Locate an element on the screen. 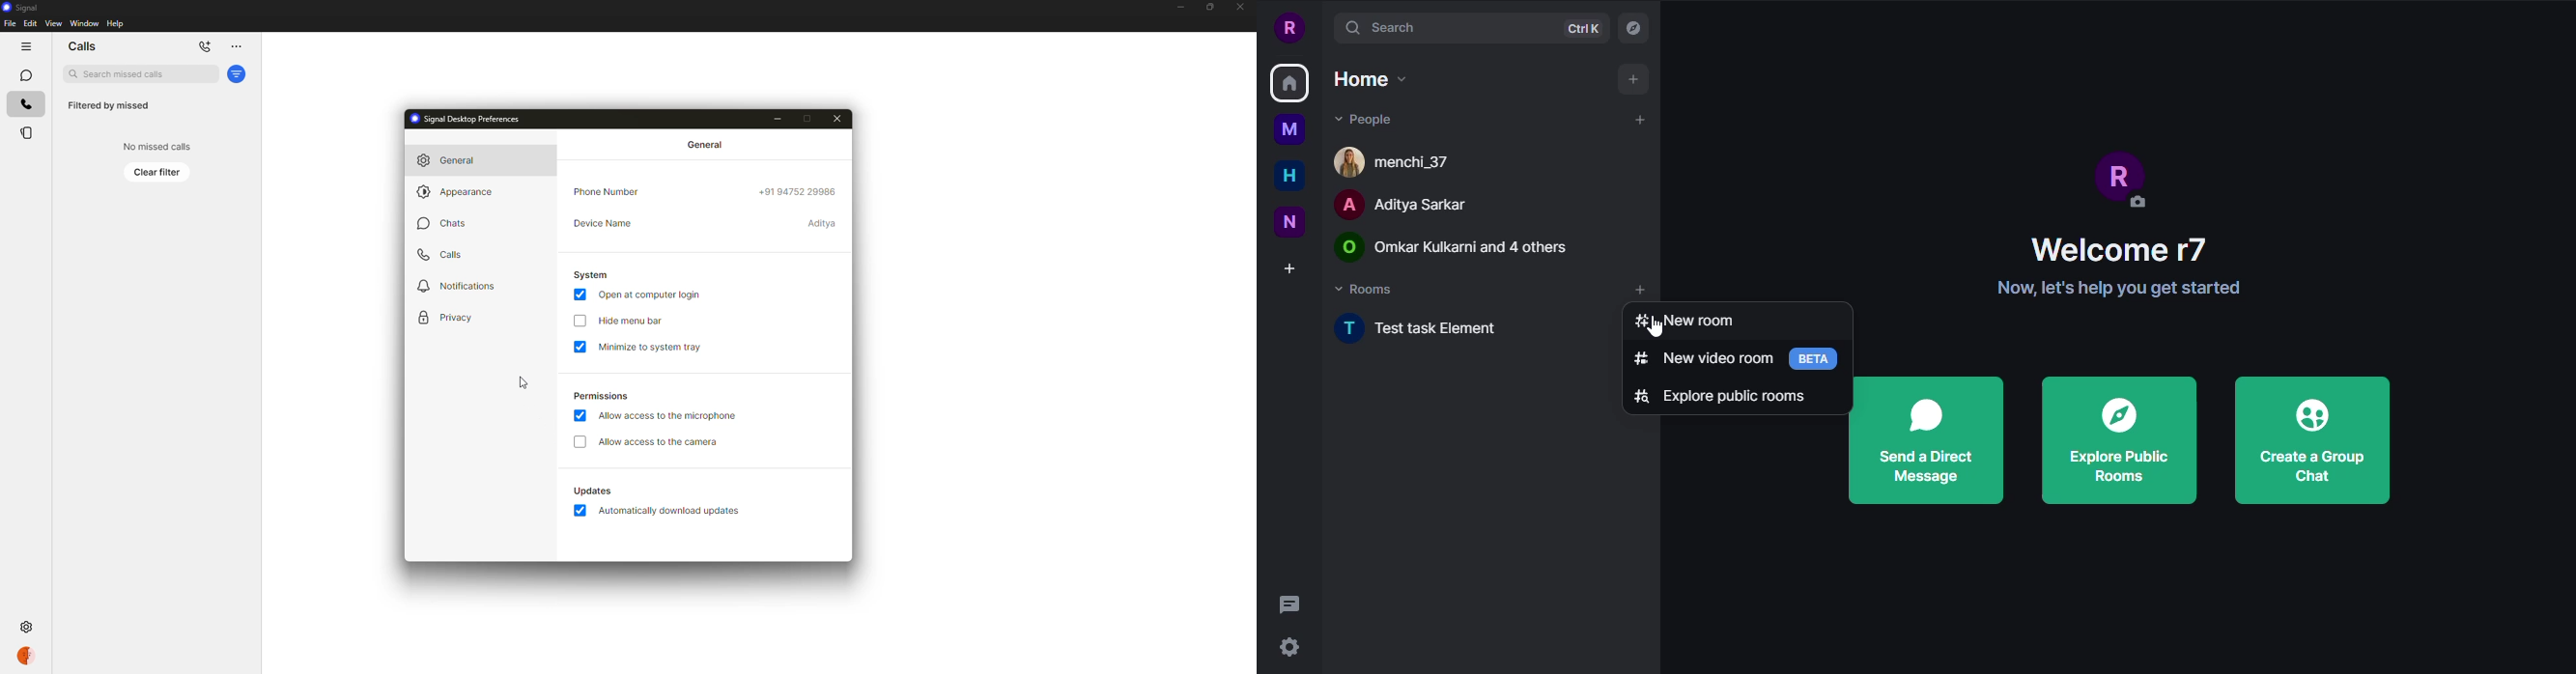 The image size is (2576, 700). create a space is located at coordinates (1289, 268).